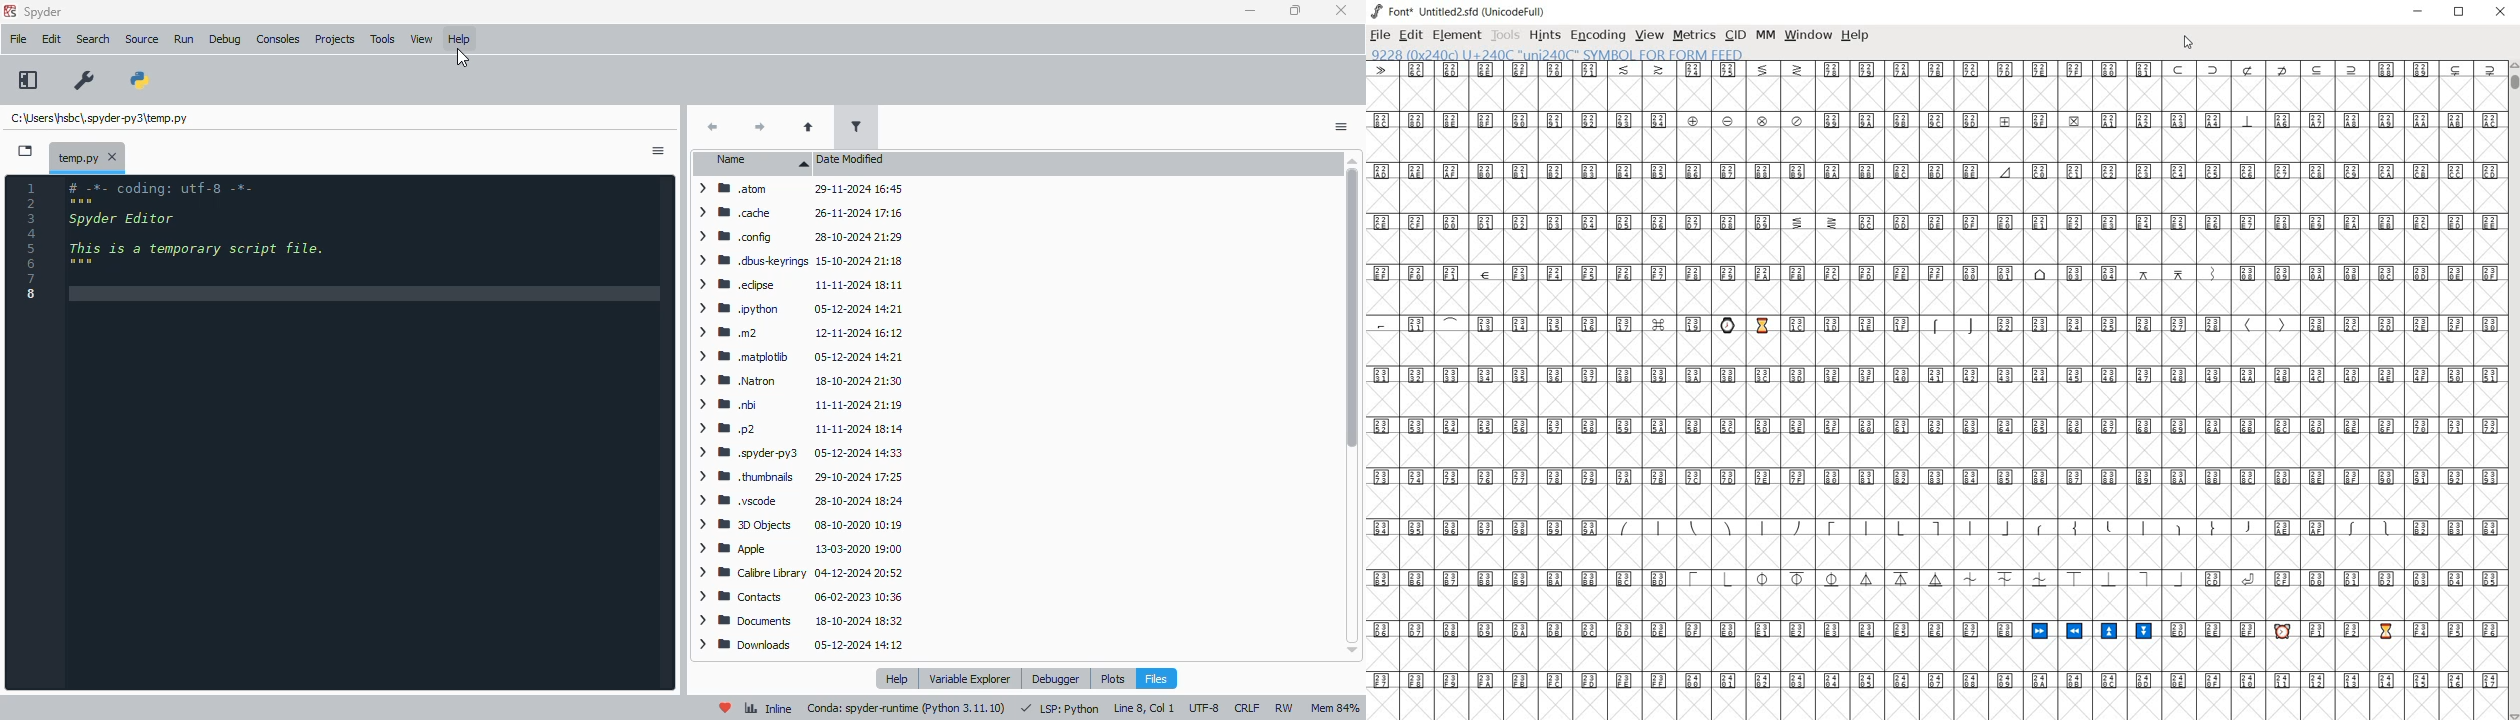  Describe the element at coordinates (368, 434) in the screenshot. I see `editor` at that location.